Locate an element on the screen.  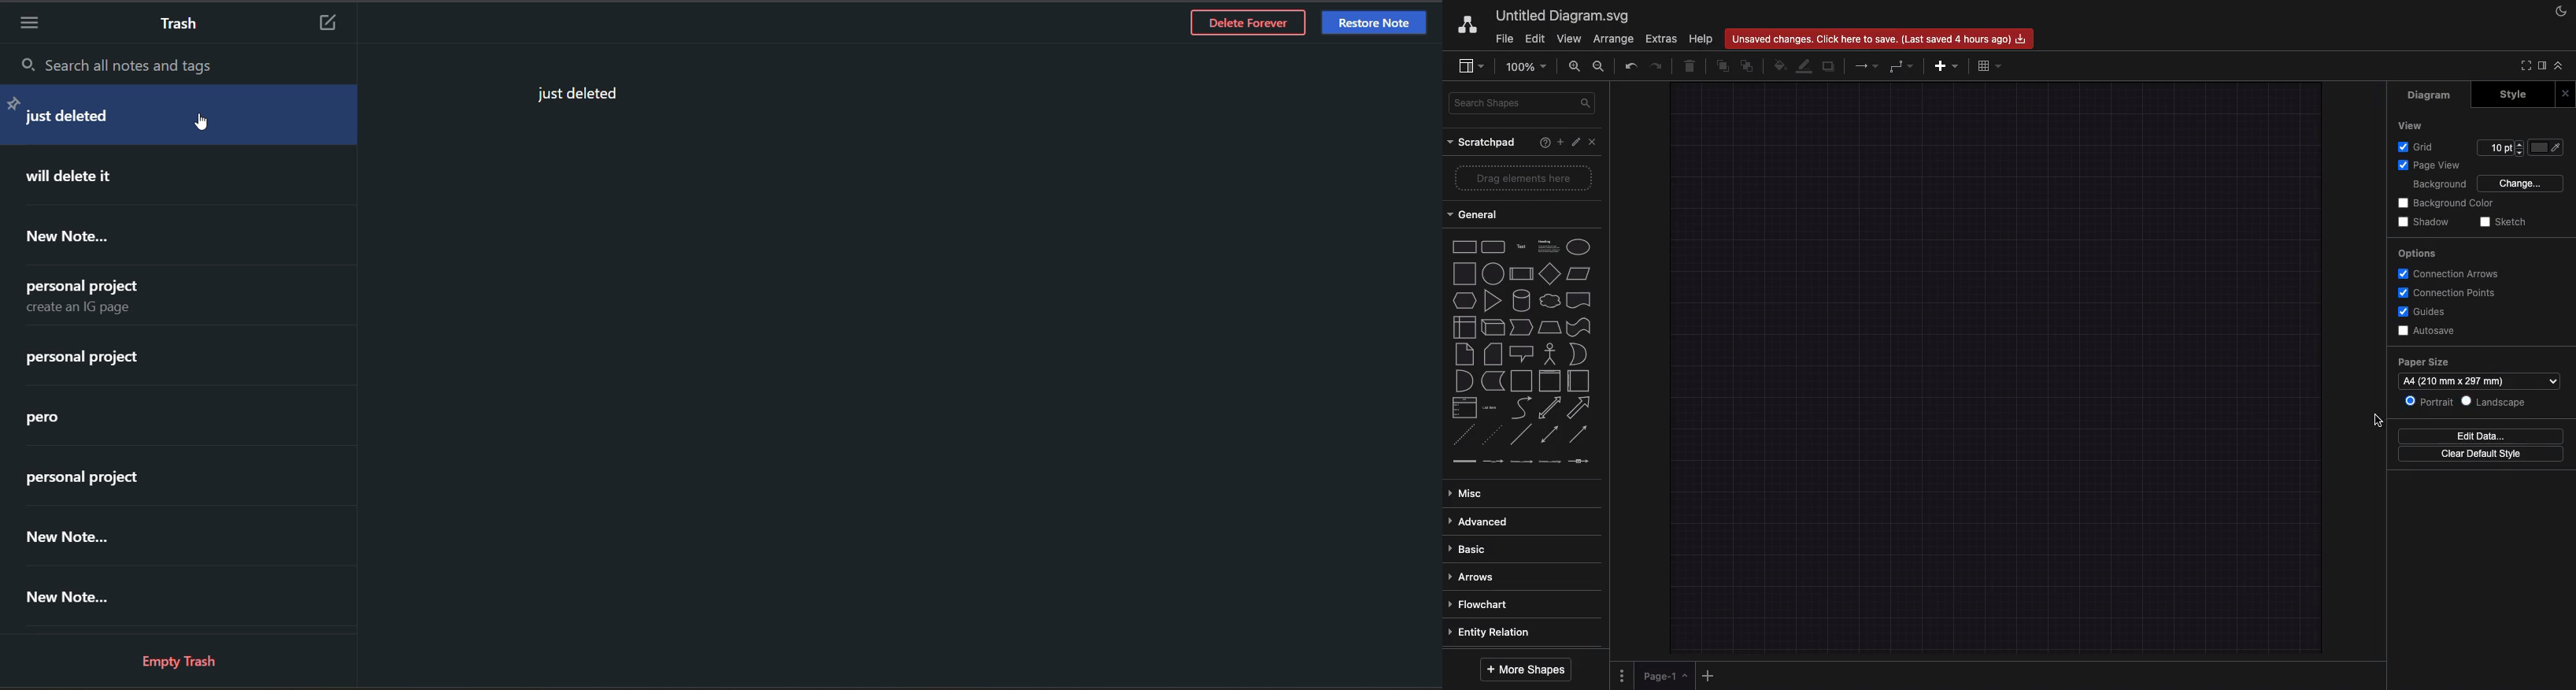
Misc is located at coordinates (1470, 492).